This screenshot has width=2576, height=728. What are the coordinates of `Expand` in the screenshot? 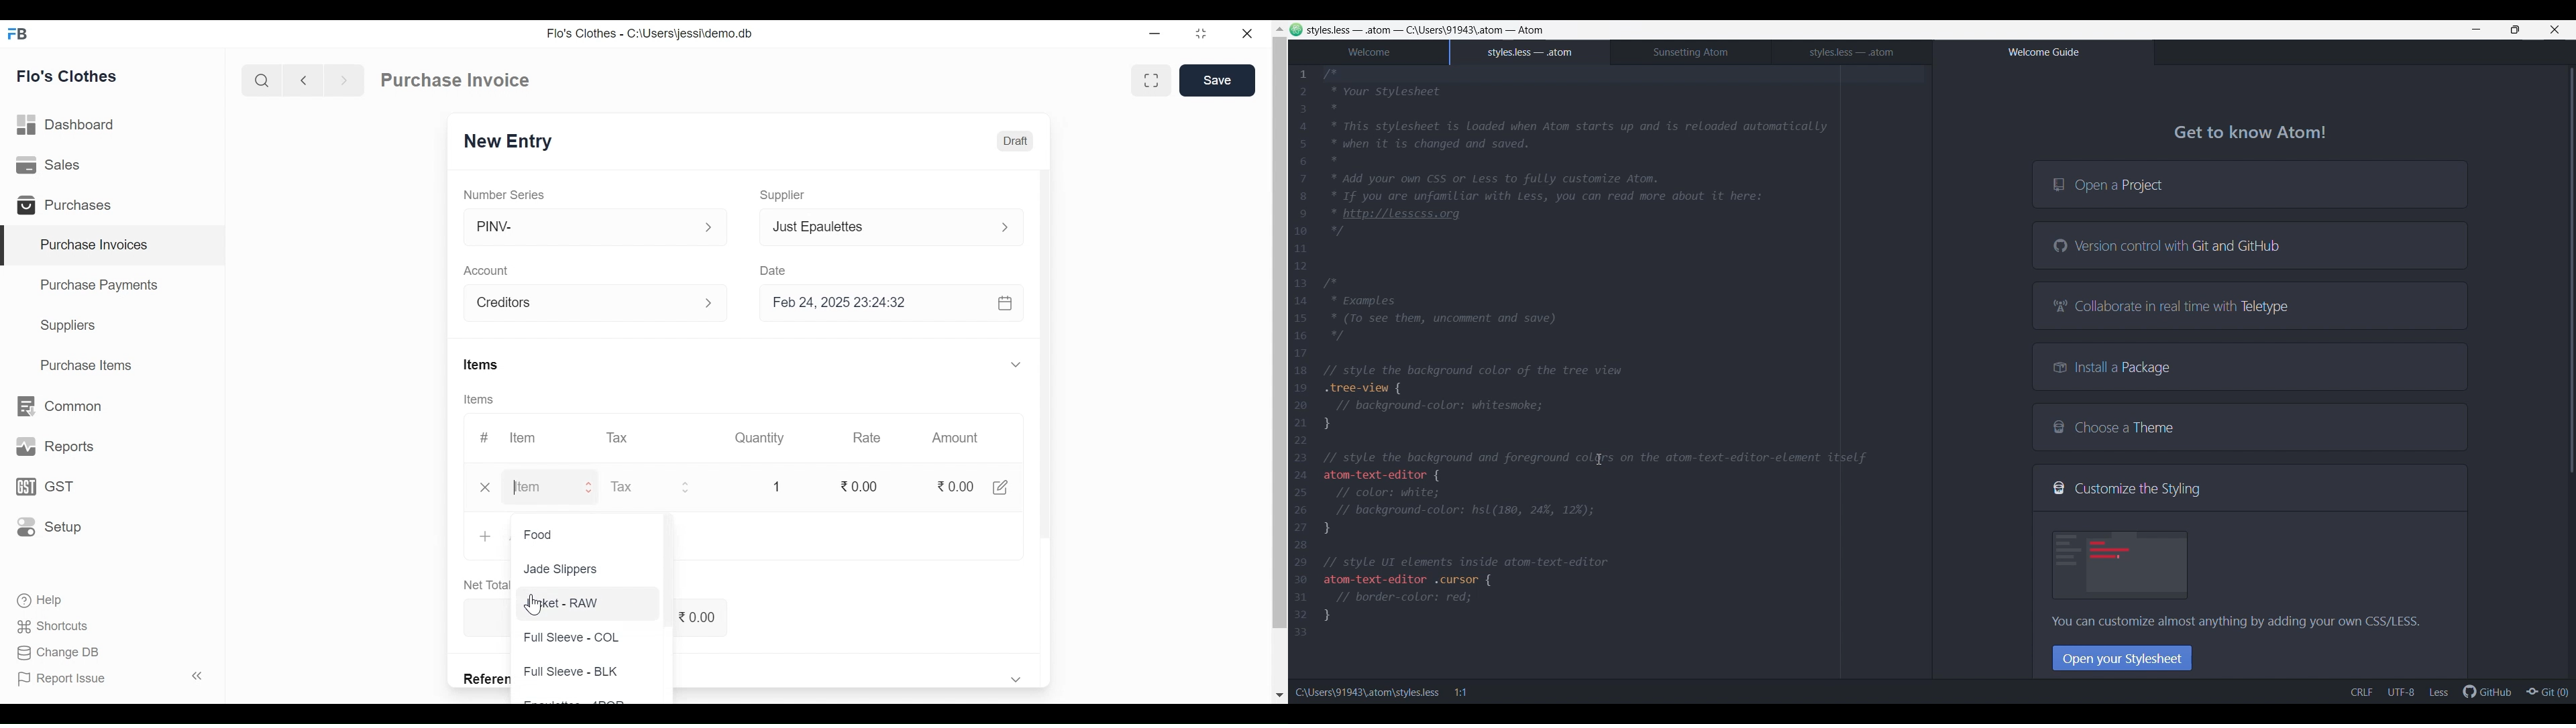 It's located at (592, 487).